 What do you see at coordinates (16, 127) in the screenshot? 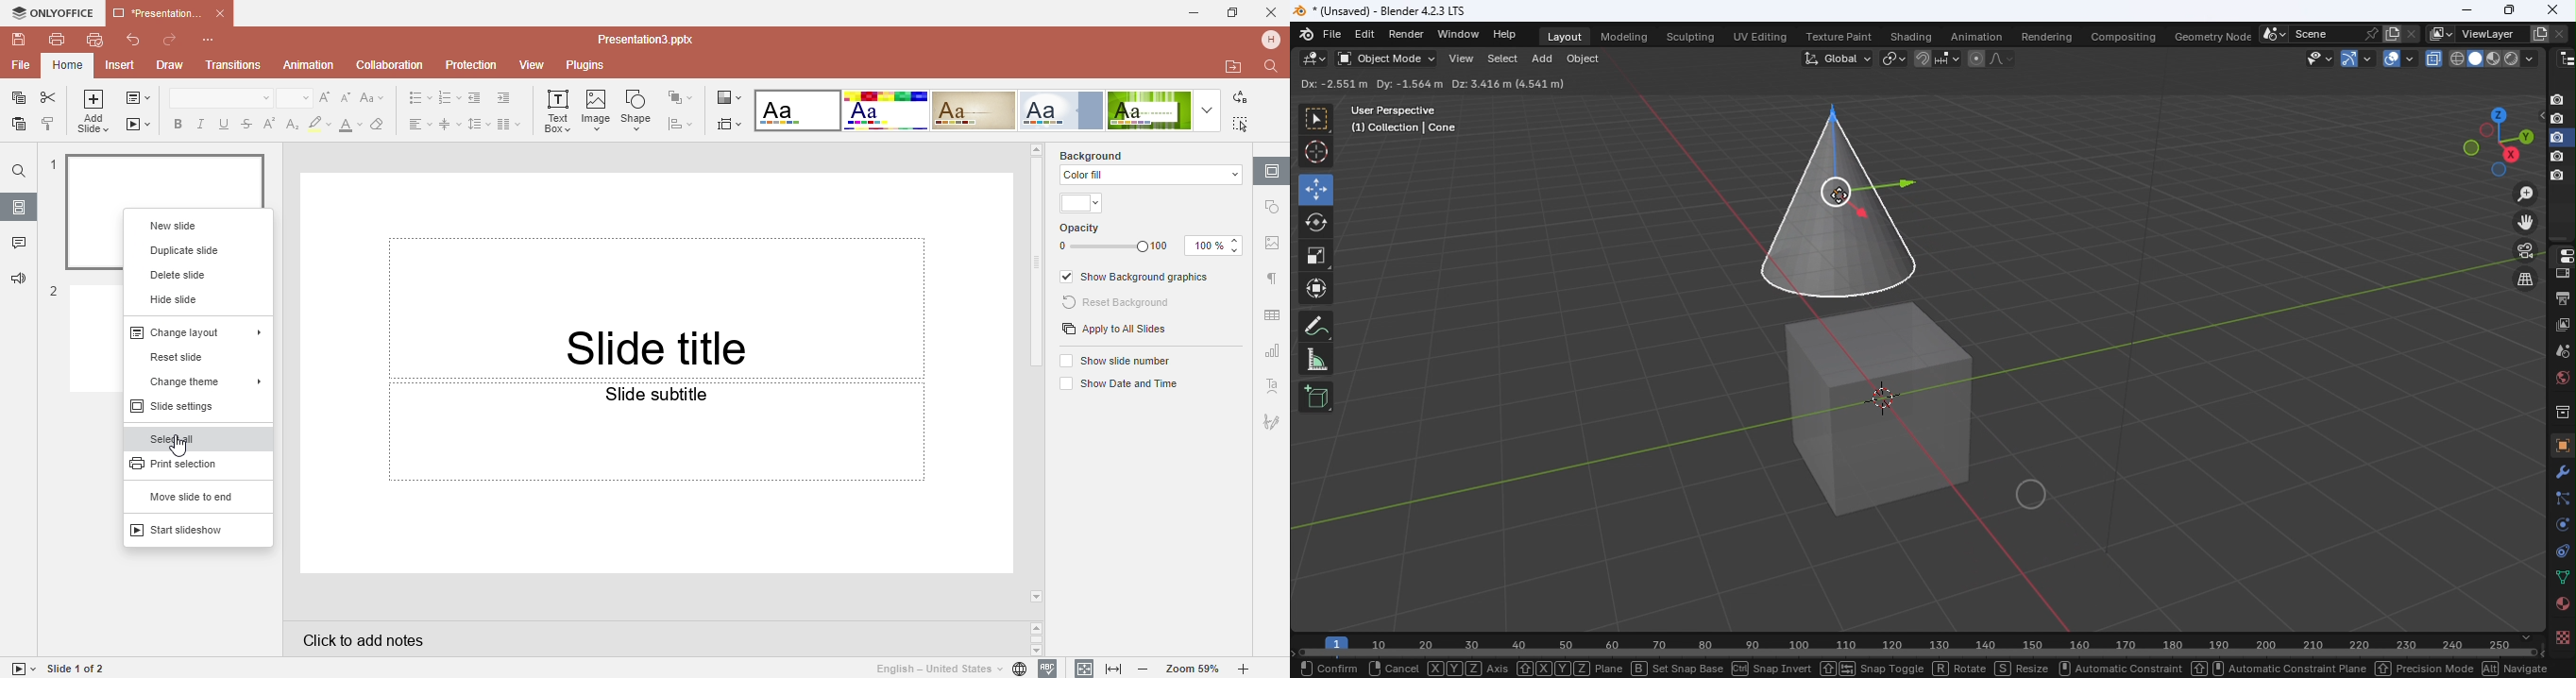
I see `Paste` at bounding box center [16, 127].